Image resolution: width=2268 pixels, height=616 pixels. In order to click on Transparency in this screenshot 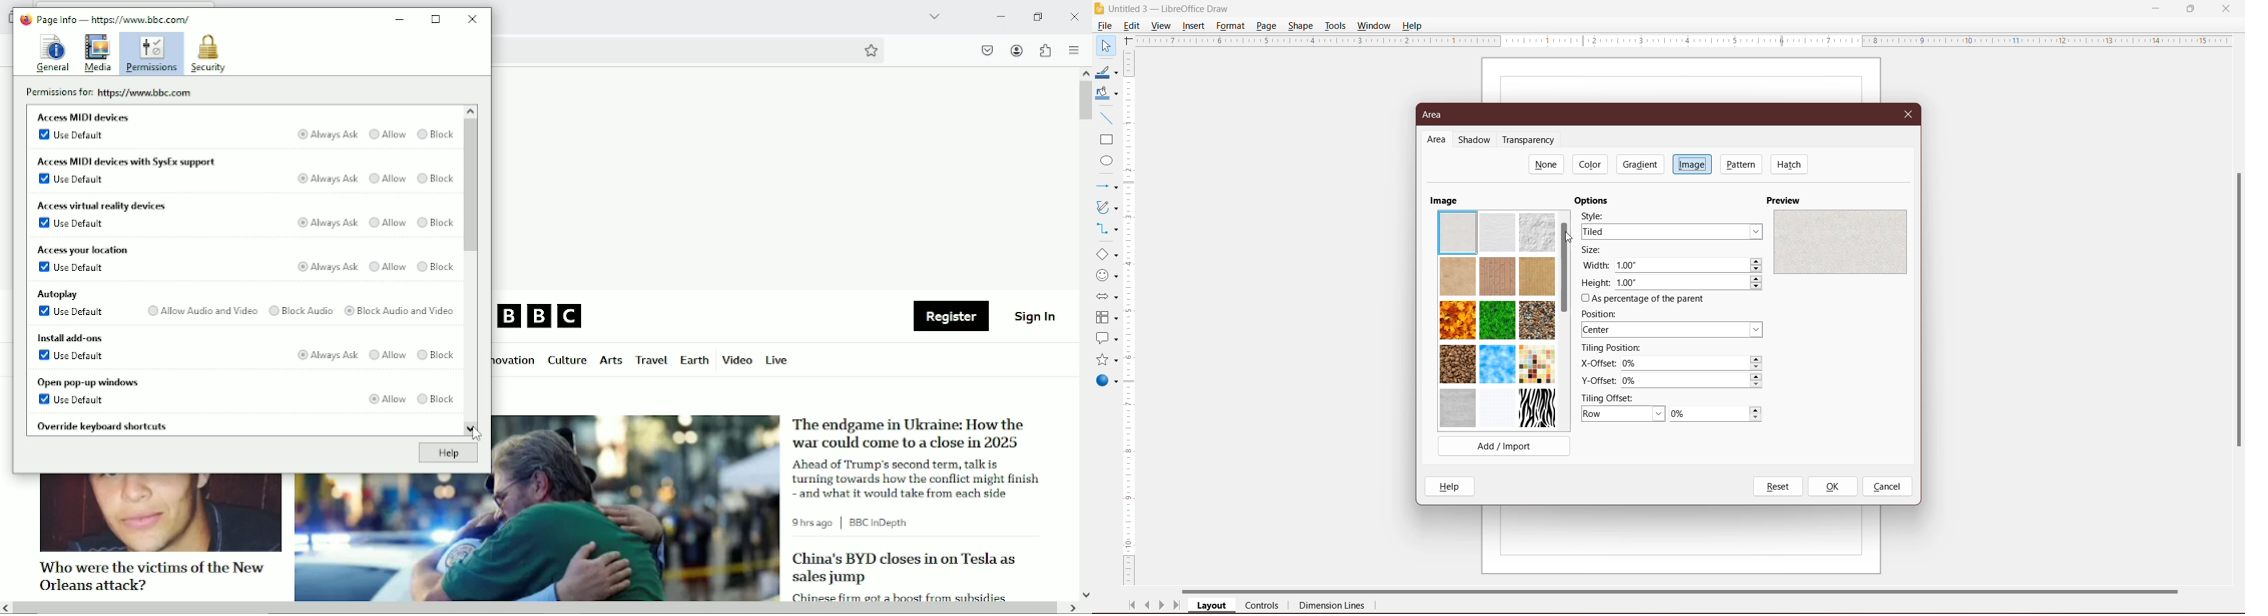, I will do `click(1531, 140)`.